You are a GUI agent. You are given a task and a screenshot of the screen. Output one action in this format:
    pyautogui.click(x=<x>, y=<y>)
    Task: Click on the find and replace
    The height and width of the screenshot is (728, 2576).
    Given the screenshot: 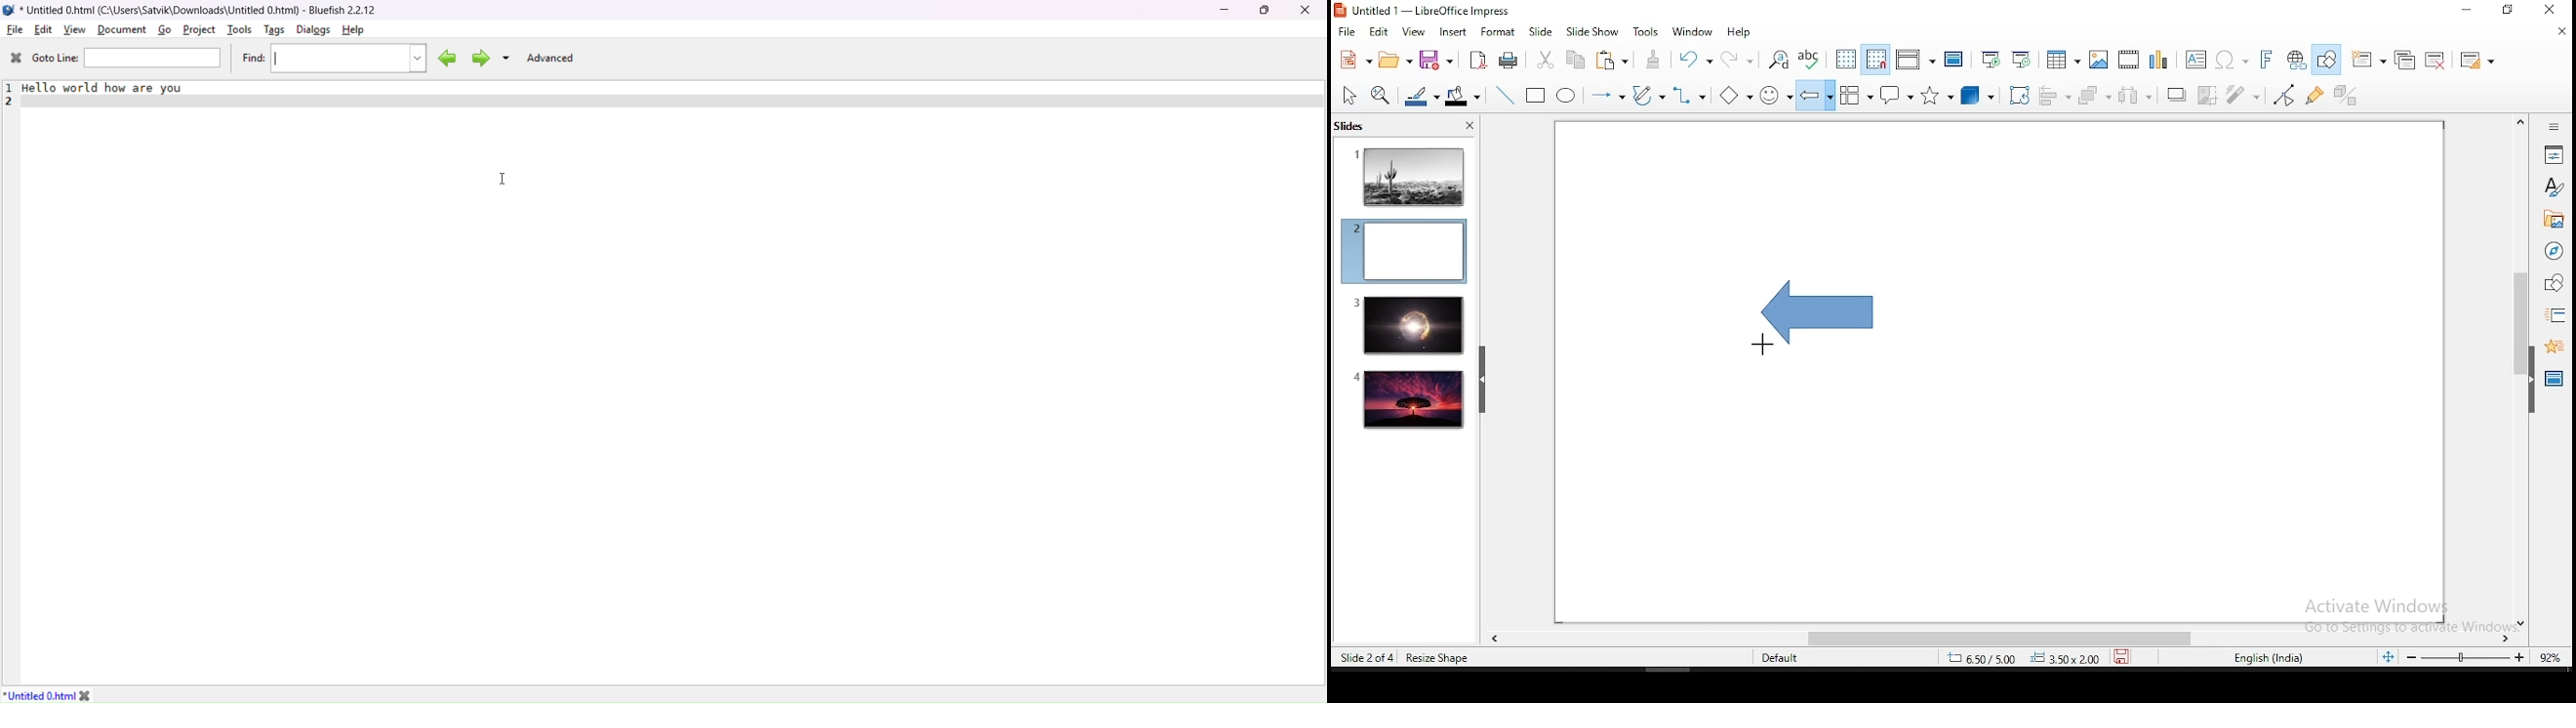 What is the action you would take?
    pyautogui.click(x=1778, y=58)
    